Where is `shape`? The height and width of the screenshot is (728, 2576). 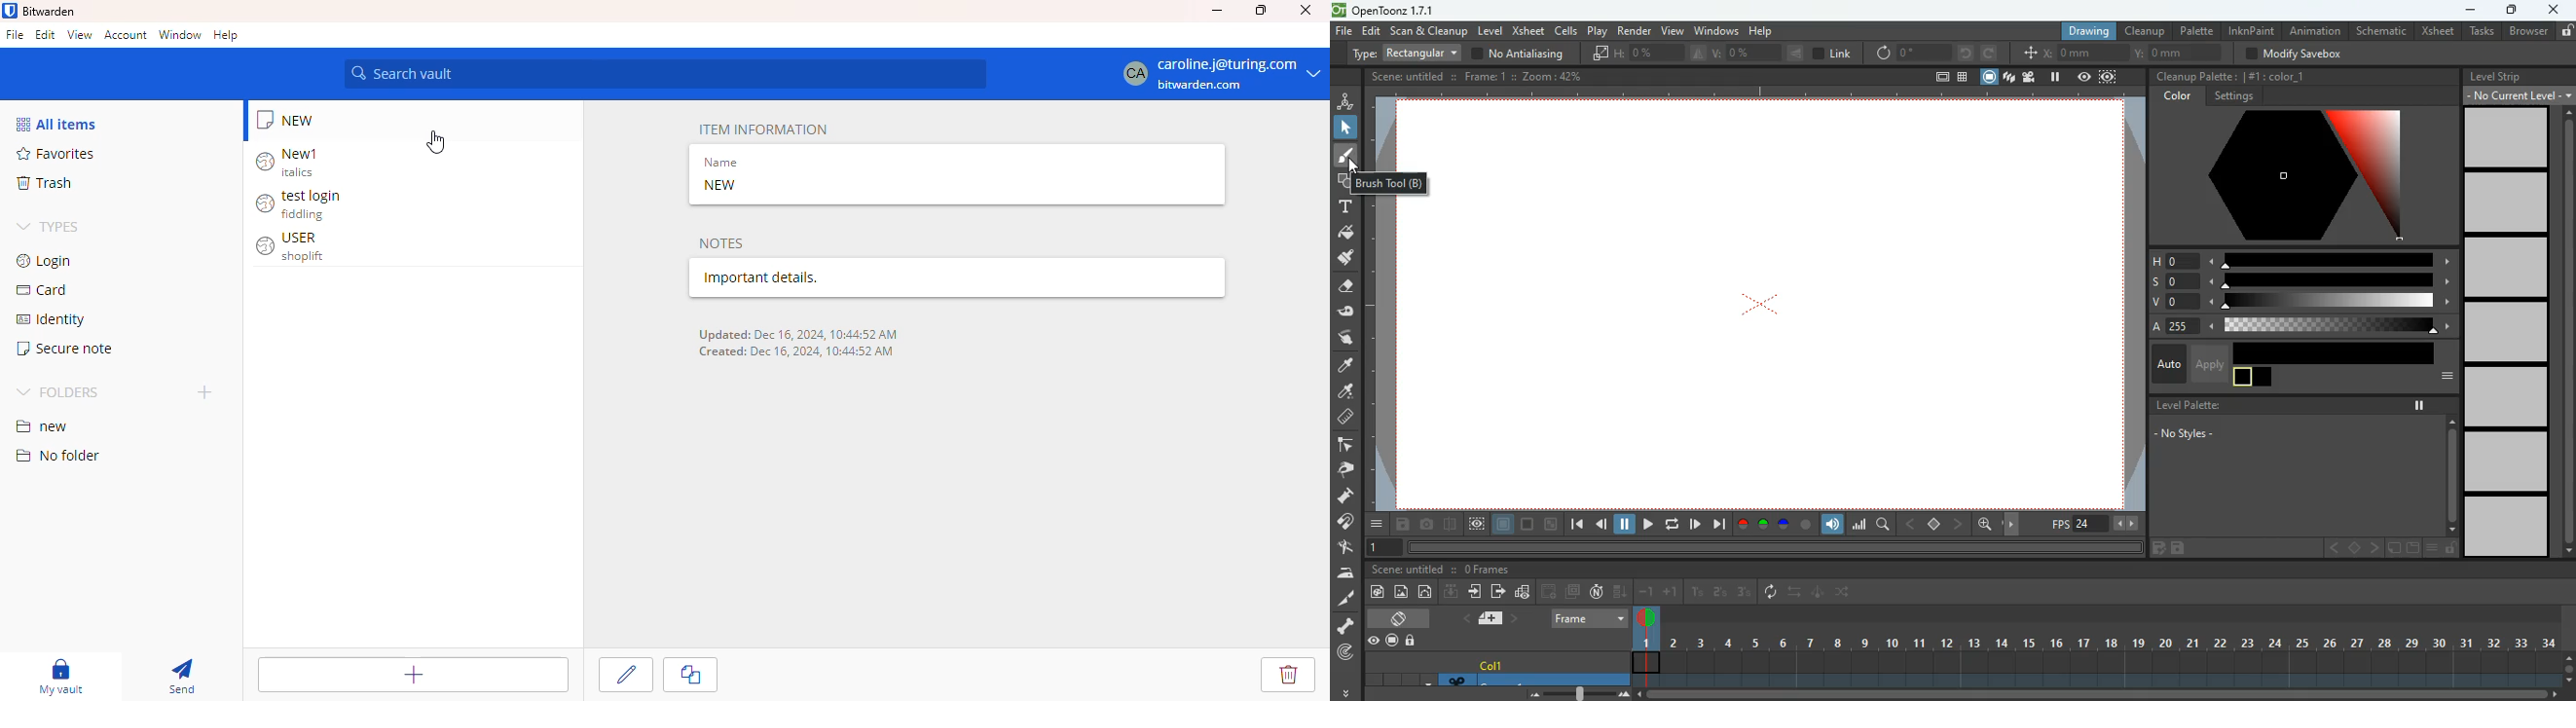 shape is located at coordinates (1342, 180).